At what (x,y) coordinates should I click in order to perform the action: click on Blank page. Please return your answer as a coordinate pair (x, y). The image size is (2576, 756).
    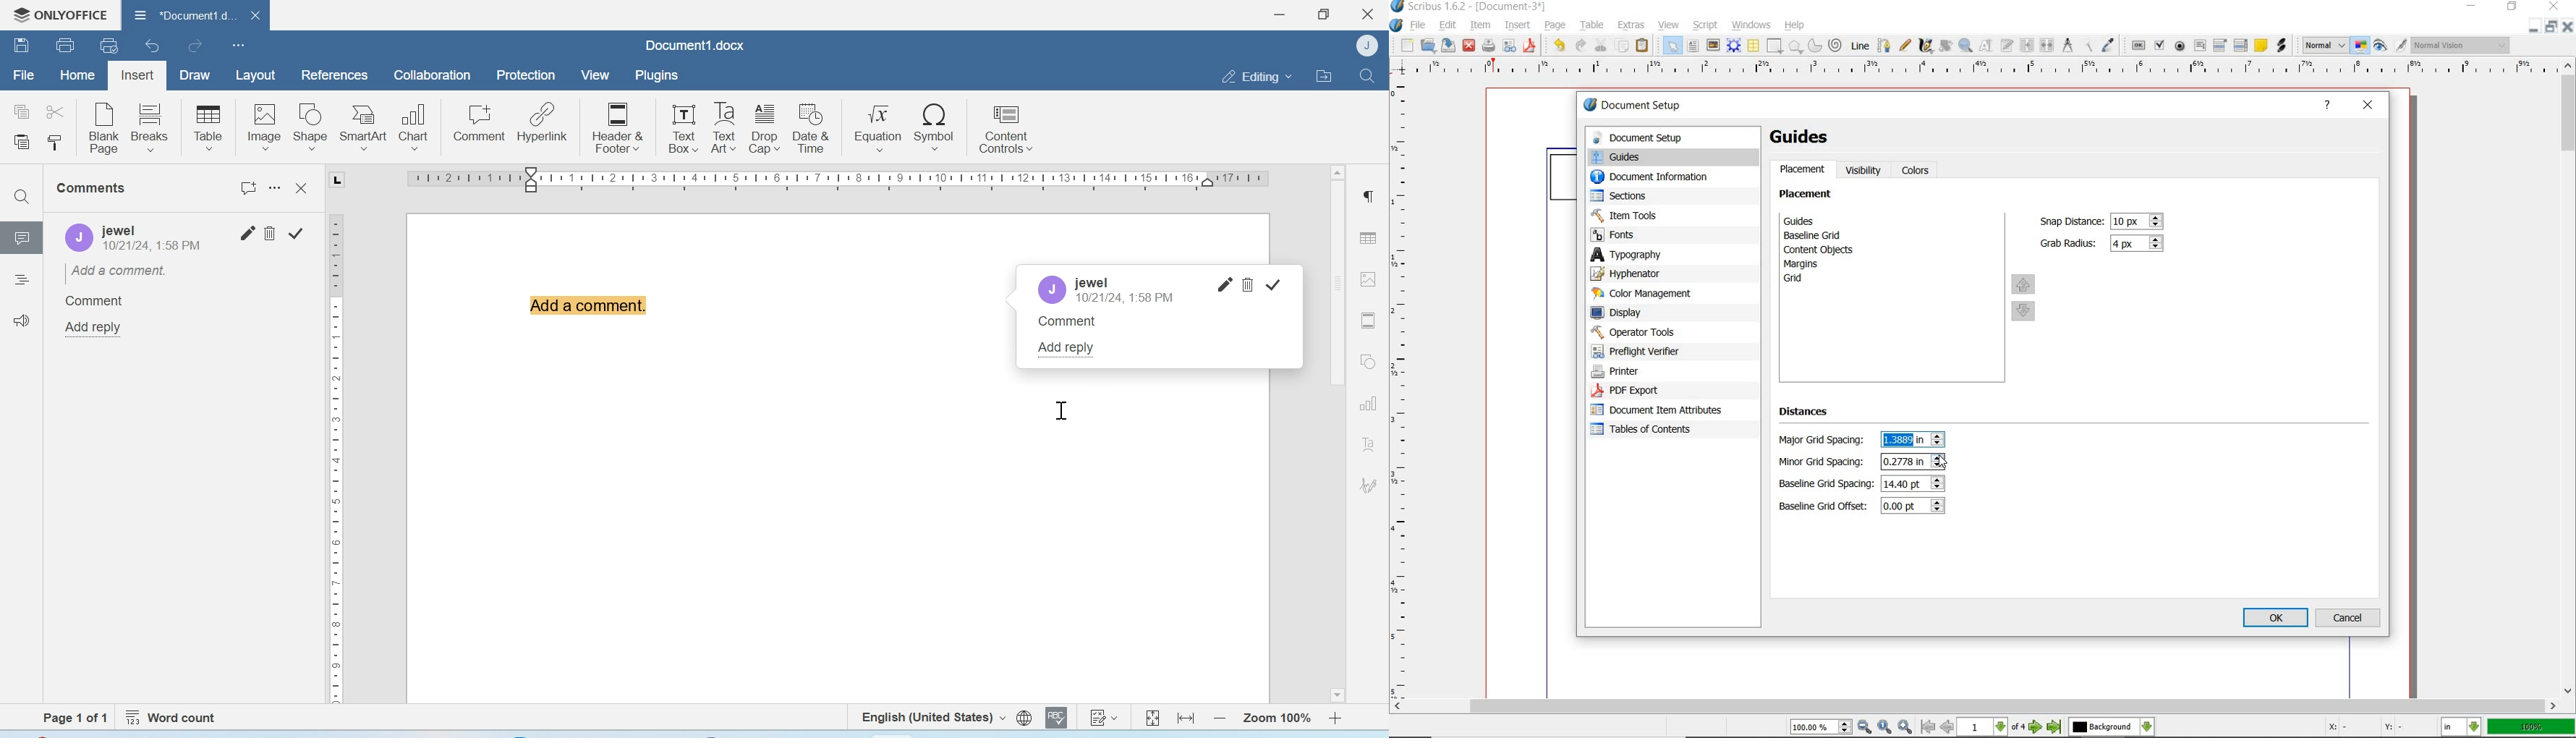
    Looking at the image, I should click on (105, 127).